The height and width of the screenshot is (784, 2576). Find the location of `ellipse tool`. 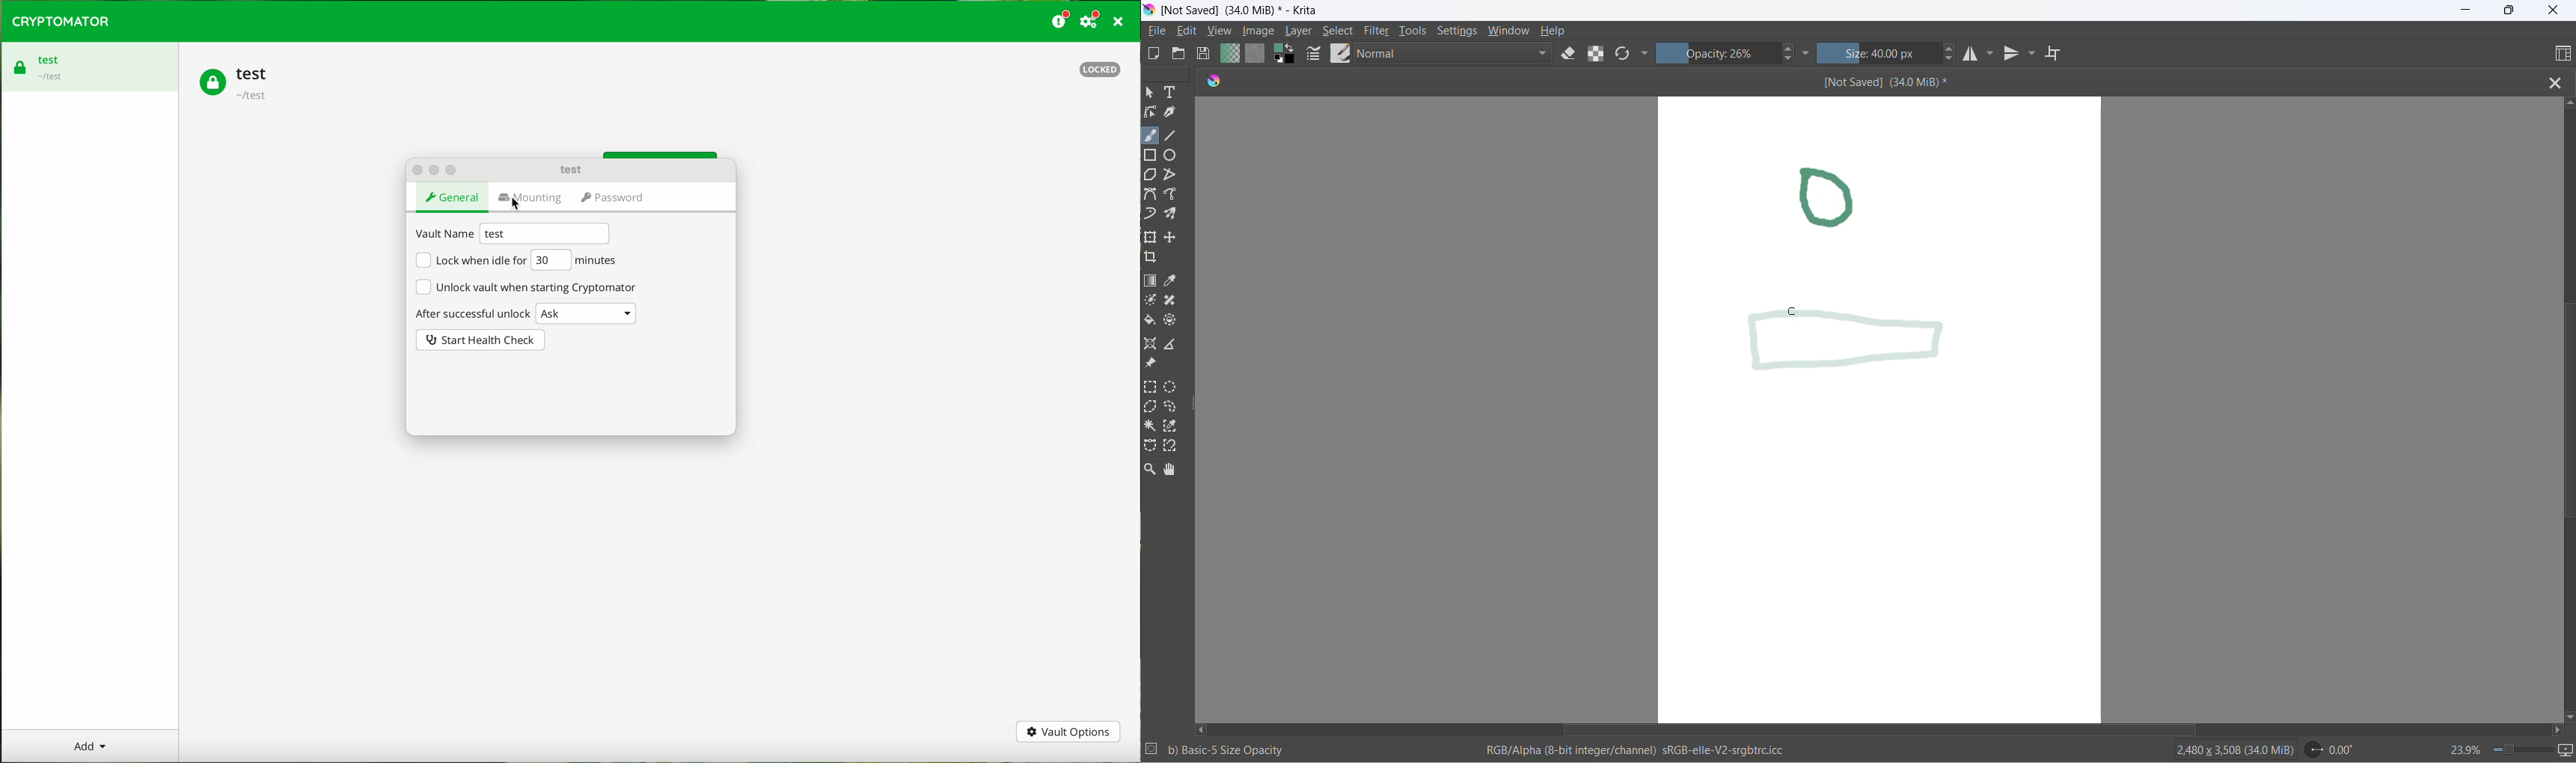

ellipse tool is located at coordinates (1178, 156).